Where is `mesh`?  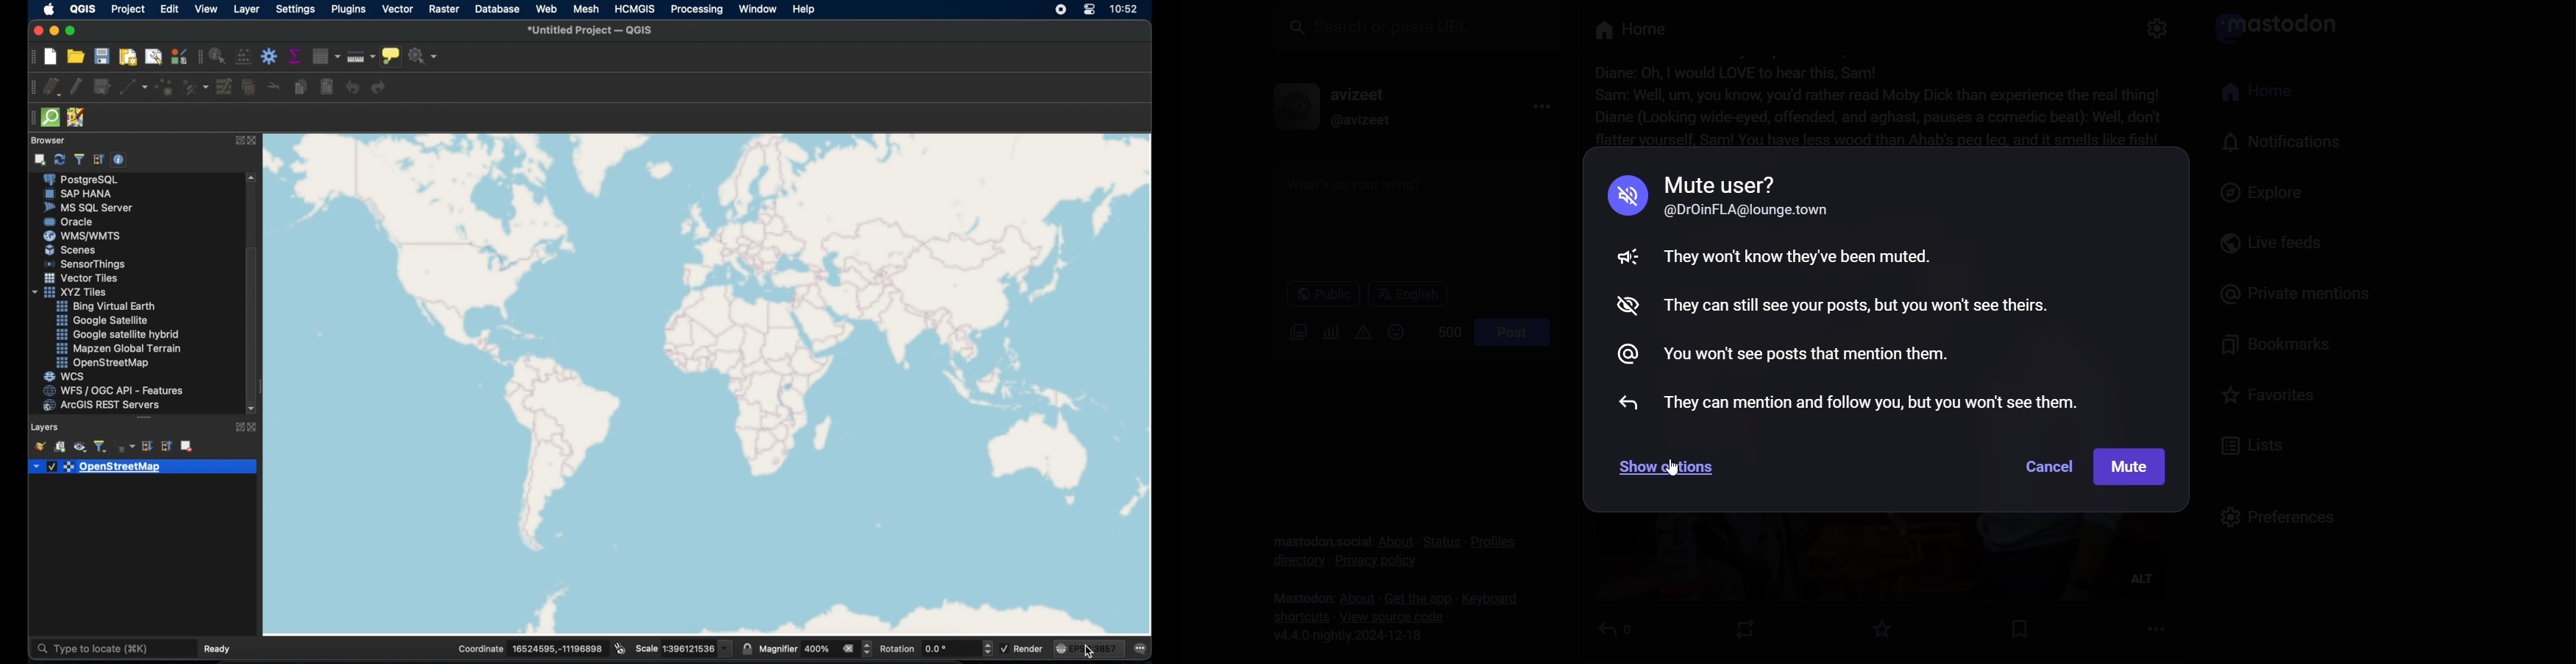
mesh is located at coordinates (586, 9).